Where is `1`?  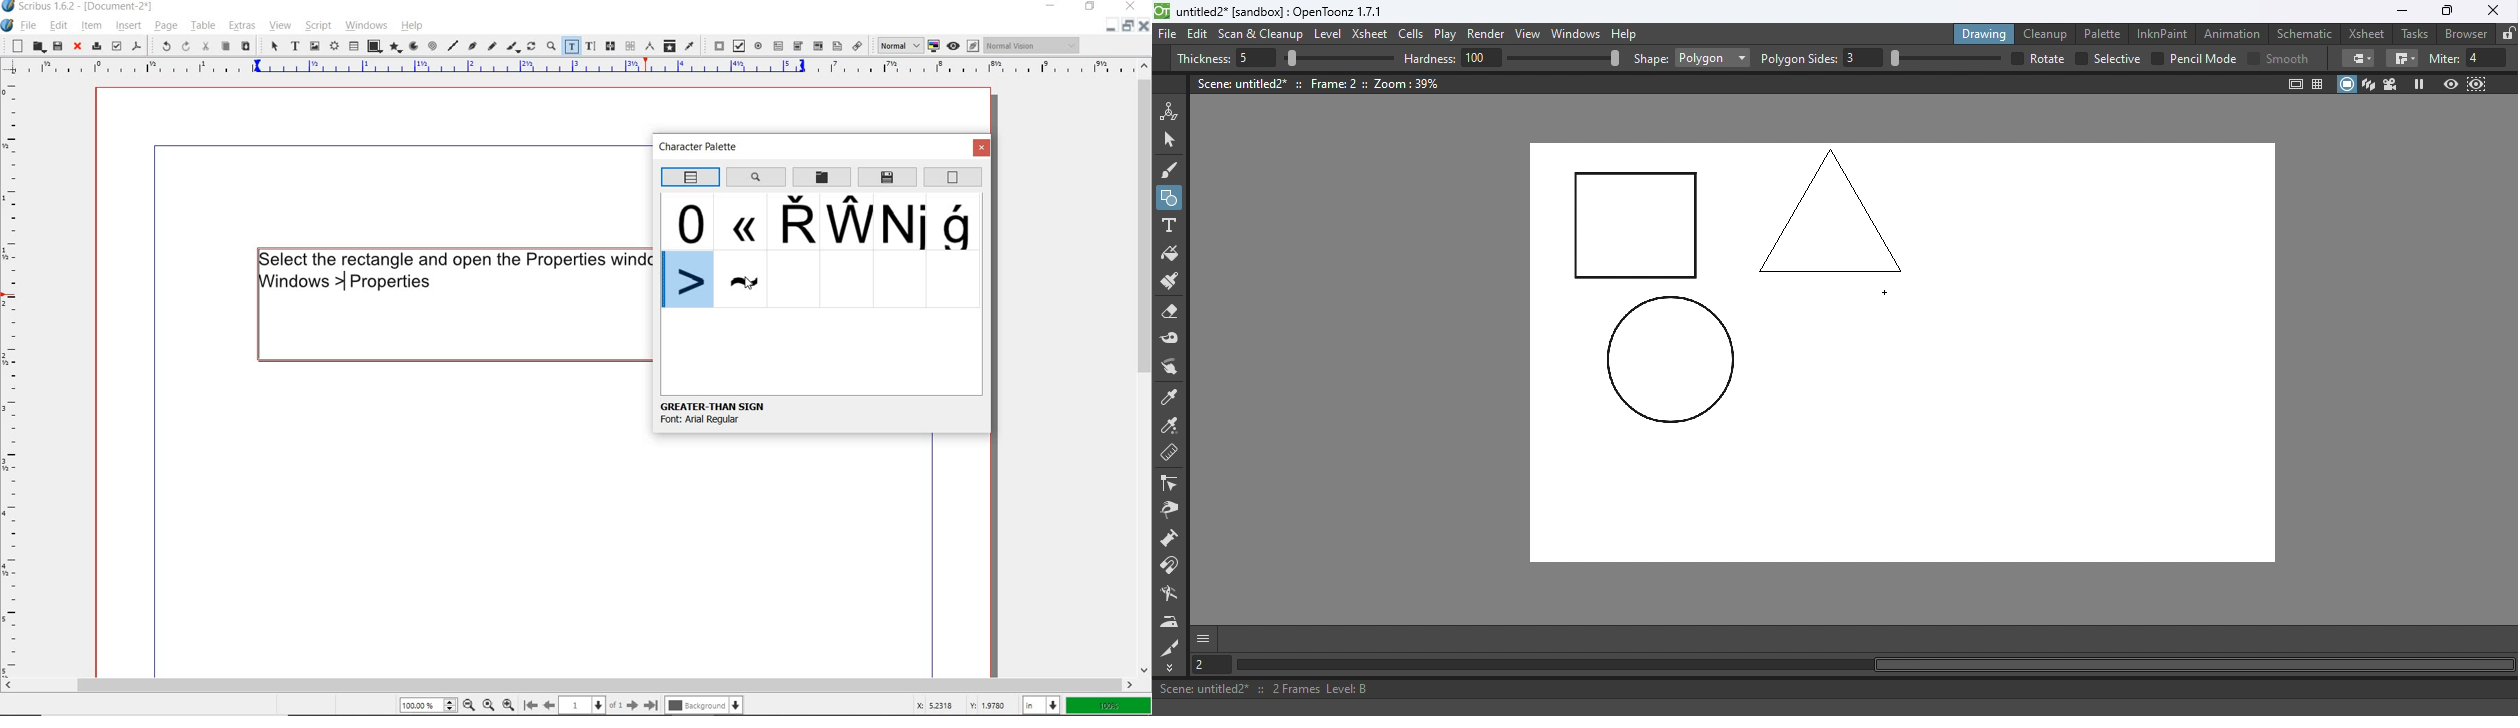 1 is located at coordinates (582, 703).